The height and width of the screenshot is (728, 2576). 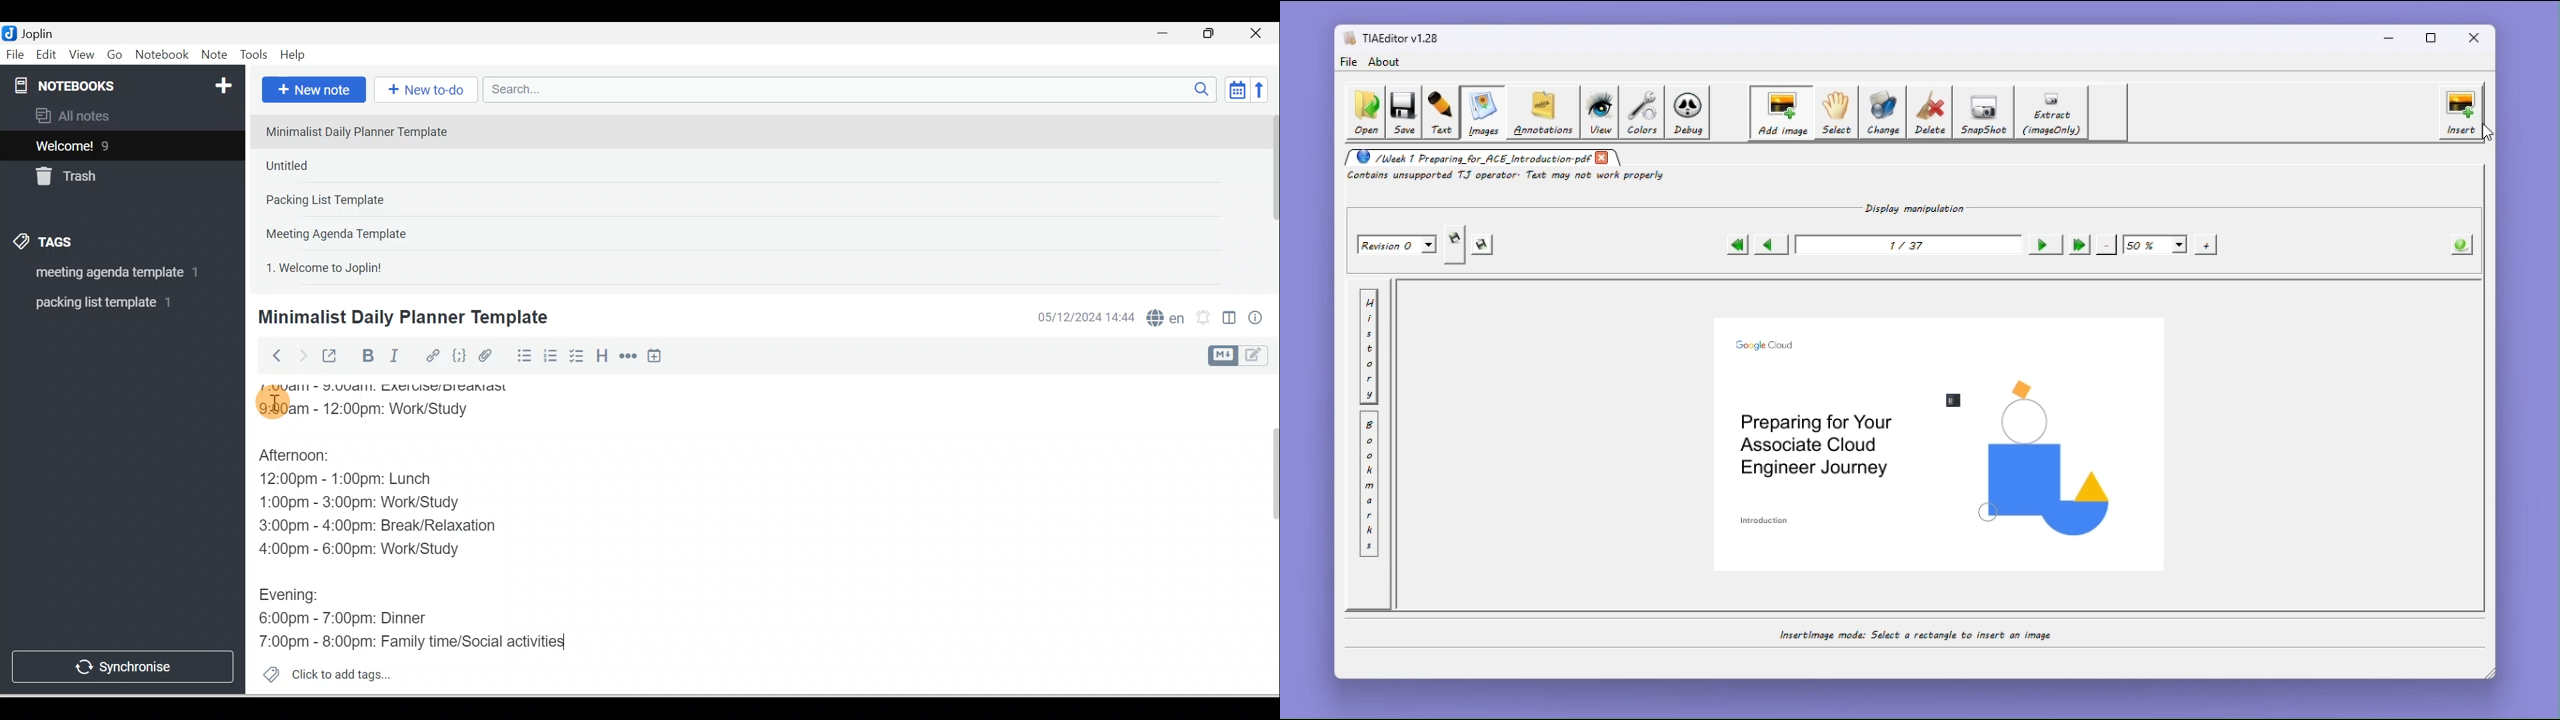 I want to click on 9:00am - 12:00pm: Work/Study, so click(x=375, y=412).